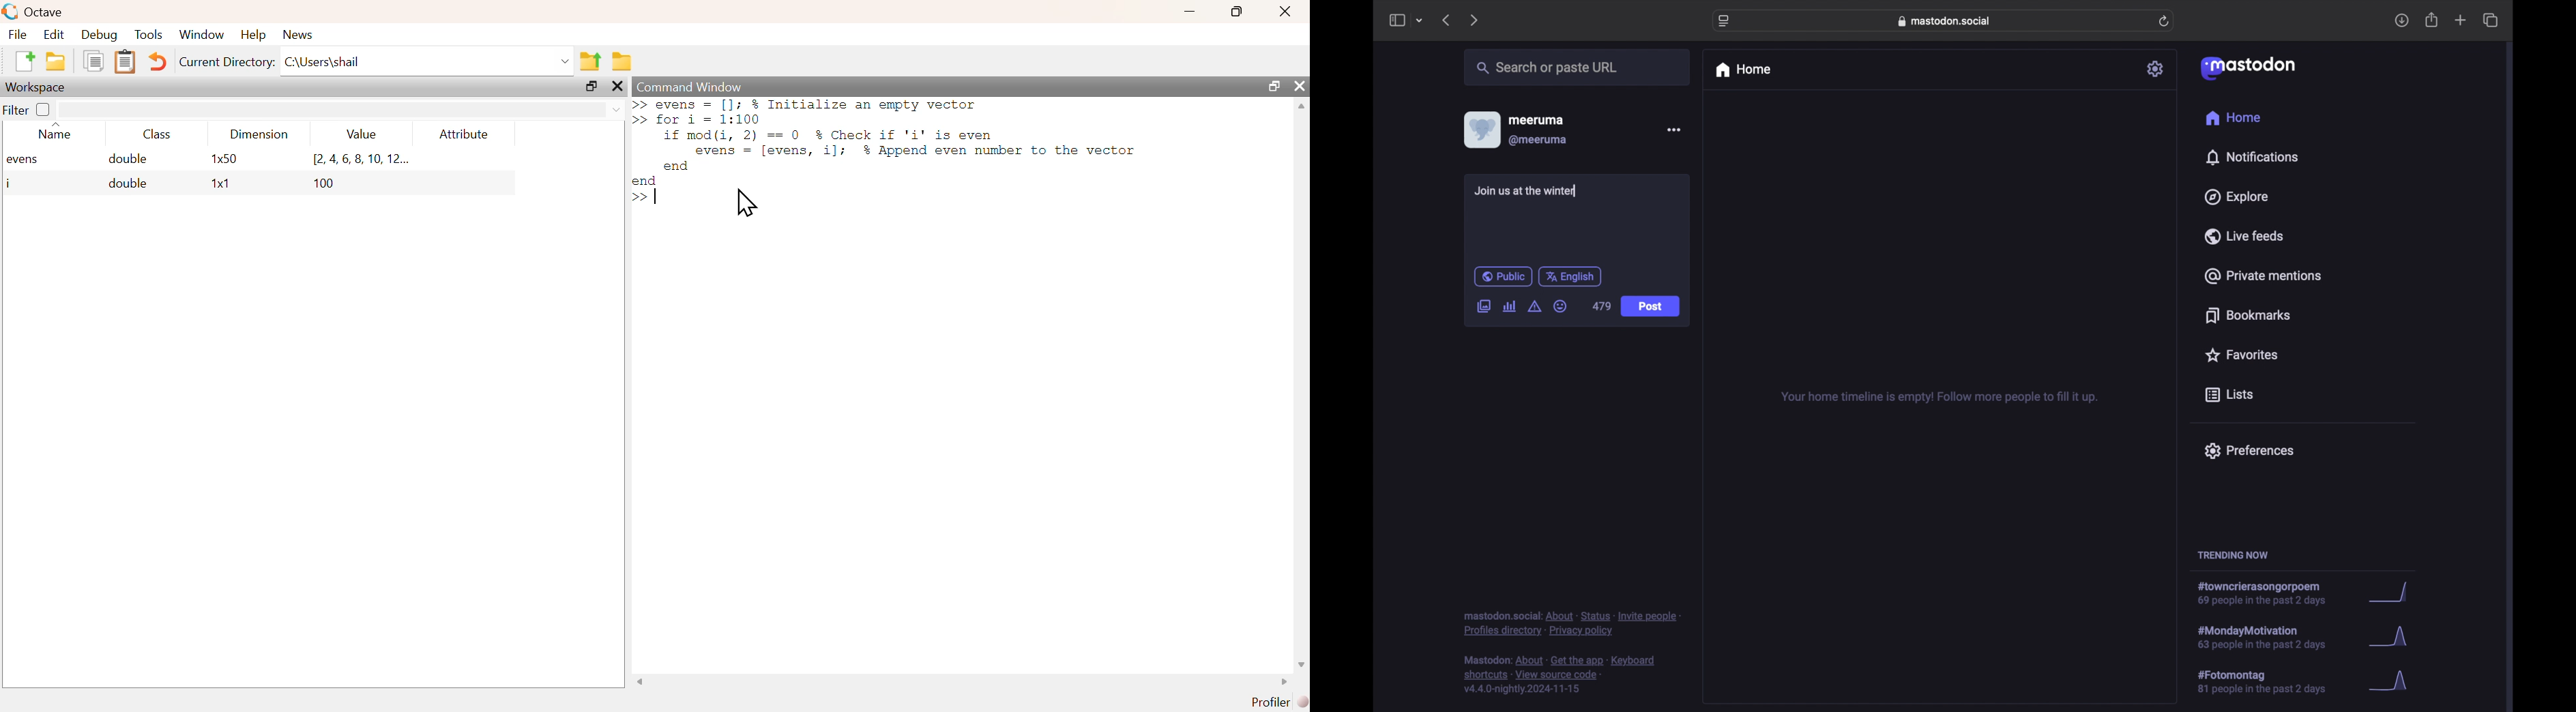  What do you see at coordinates (2157, 69) in the screenshot?
I see `settings` at bounding box center [2157, 69].